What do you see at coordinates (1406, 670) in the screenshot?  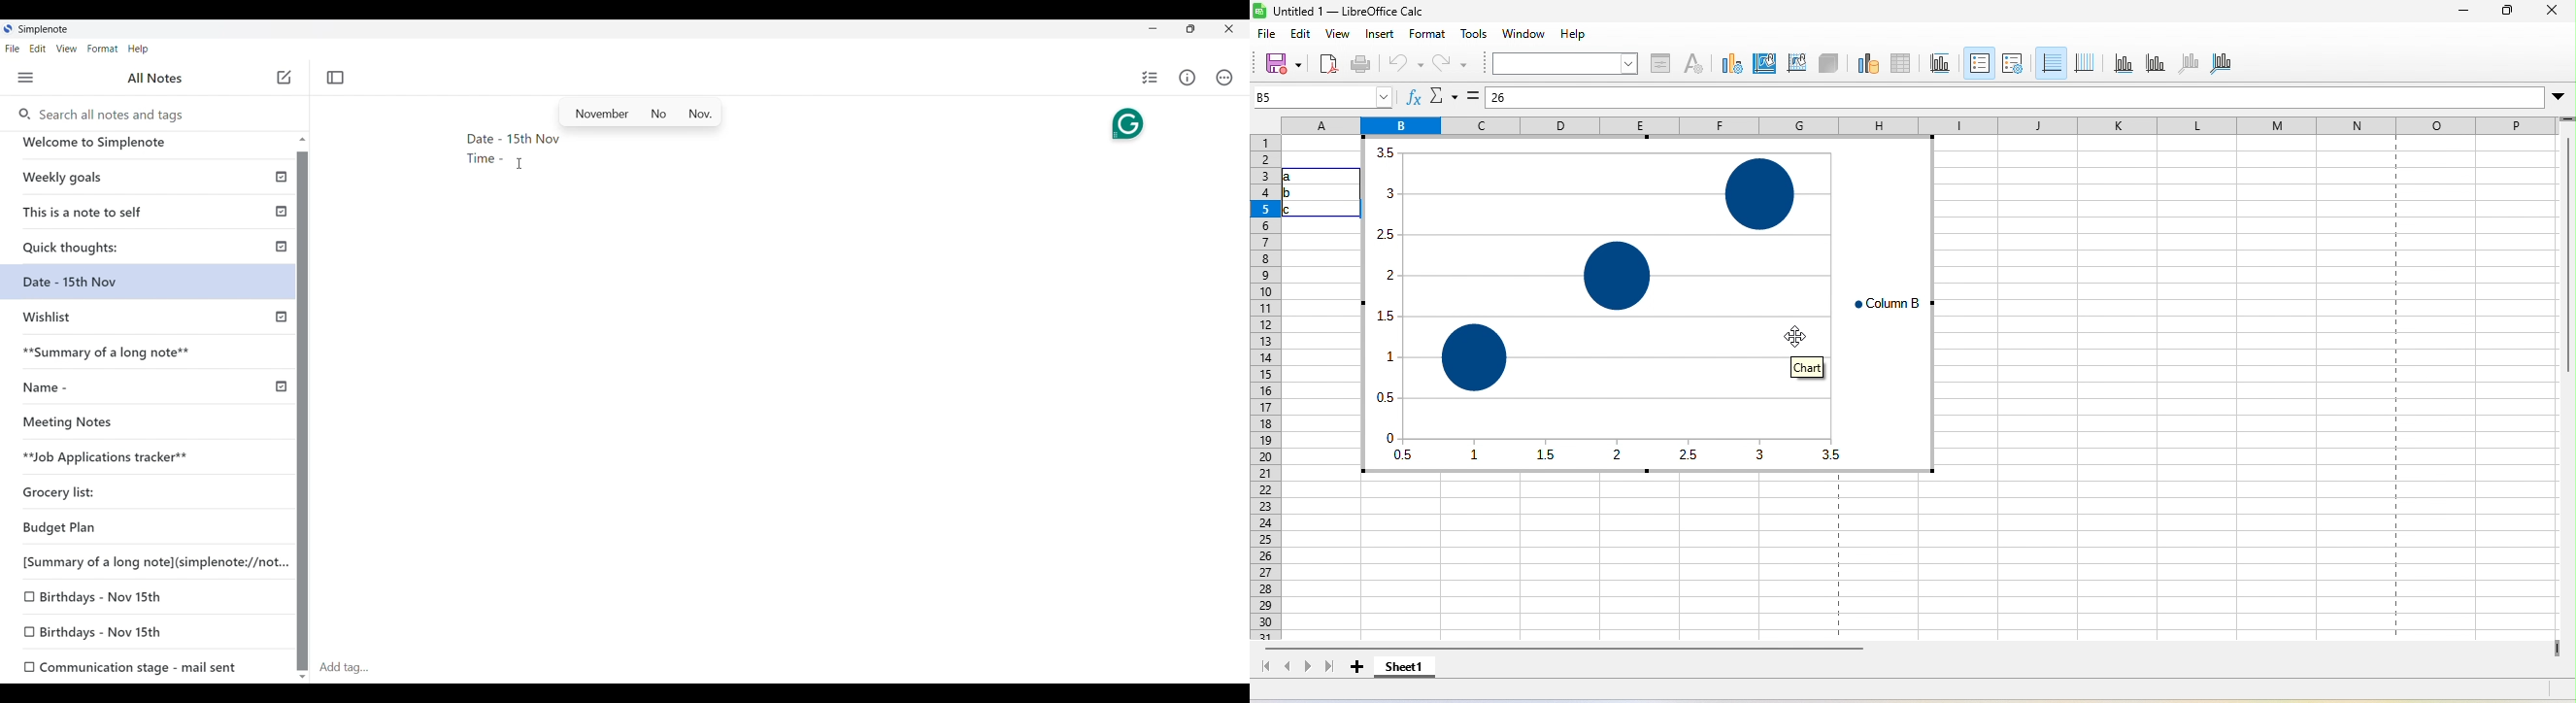 I see `sheet 1` at bounding box center [1406, 670].